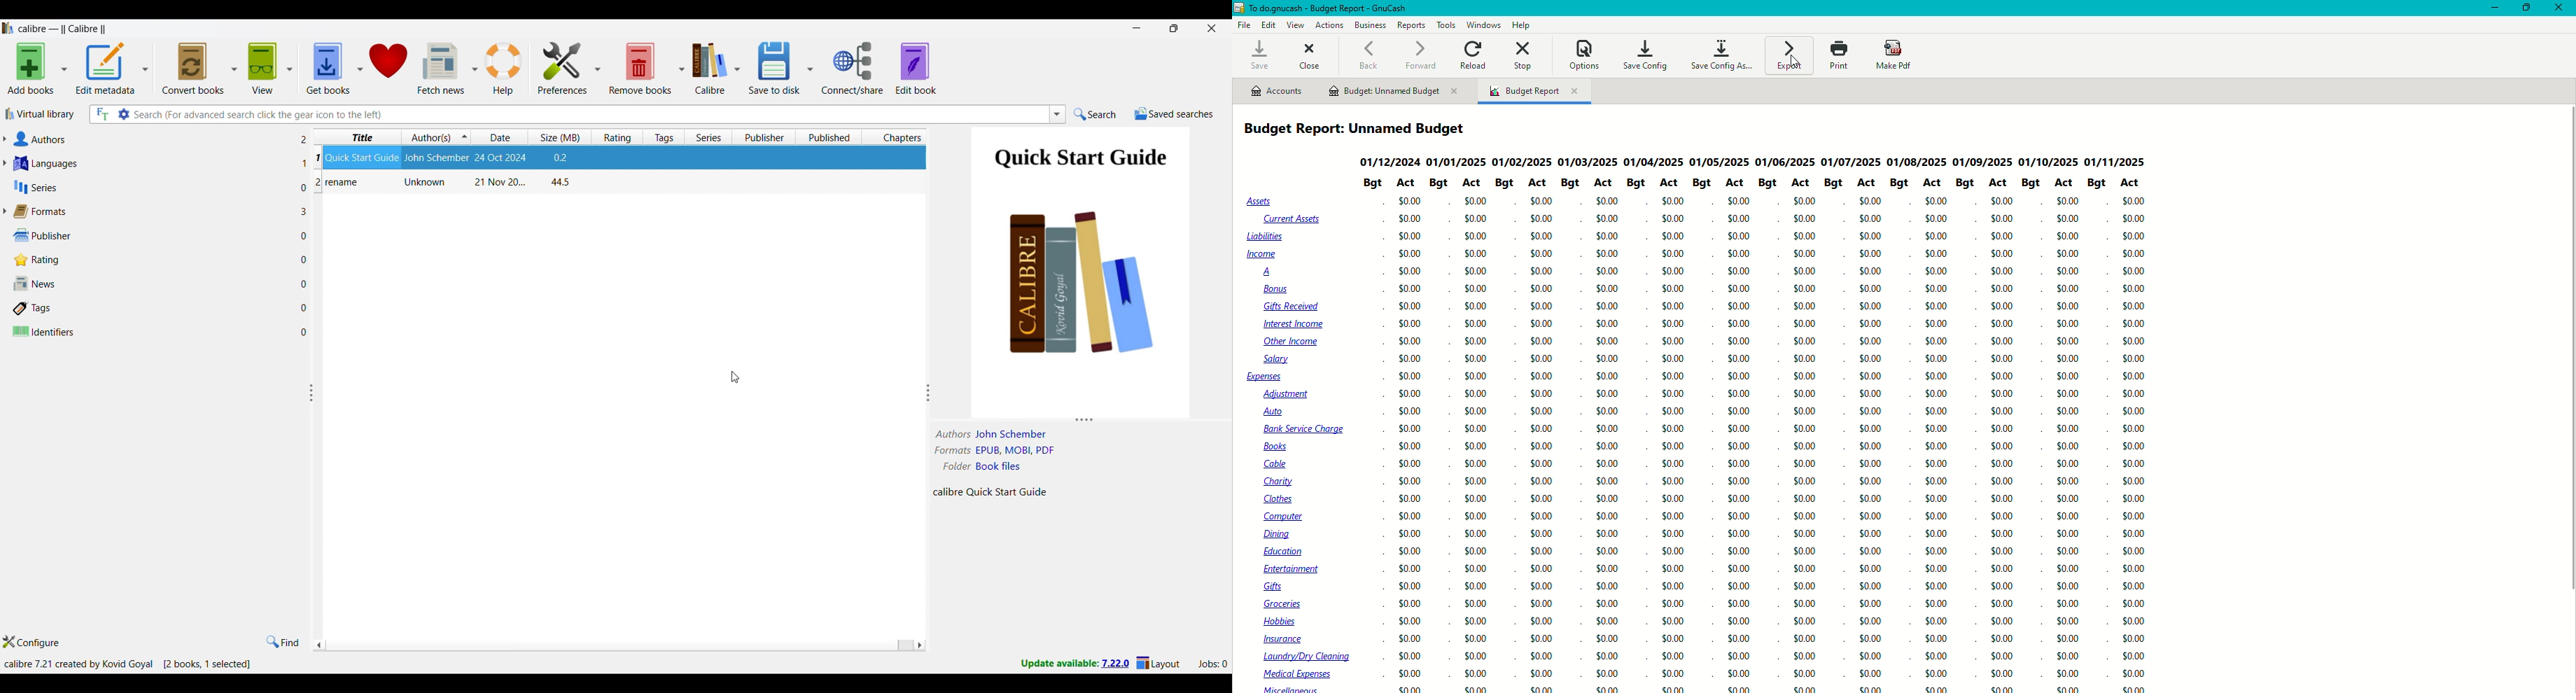  I want to click on Software name, so click(63, 29).